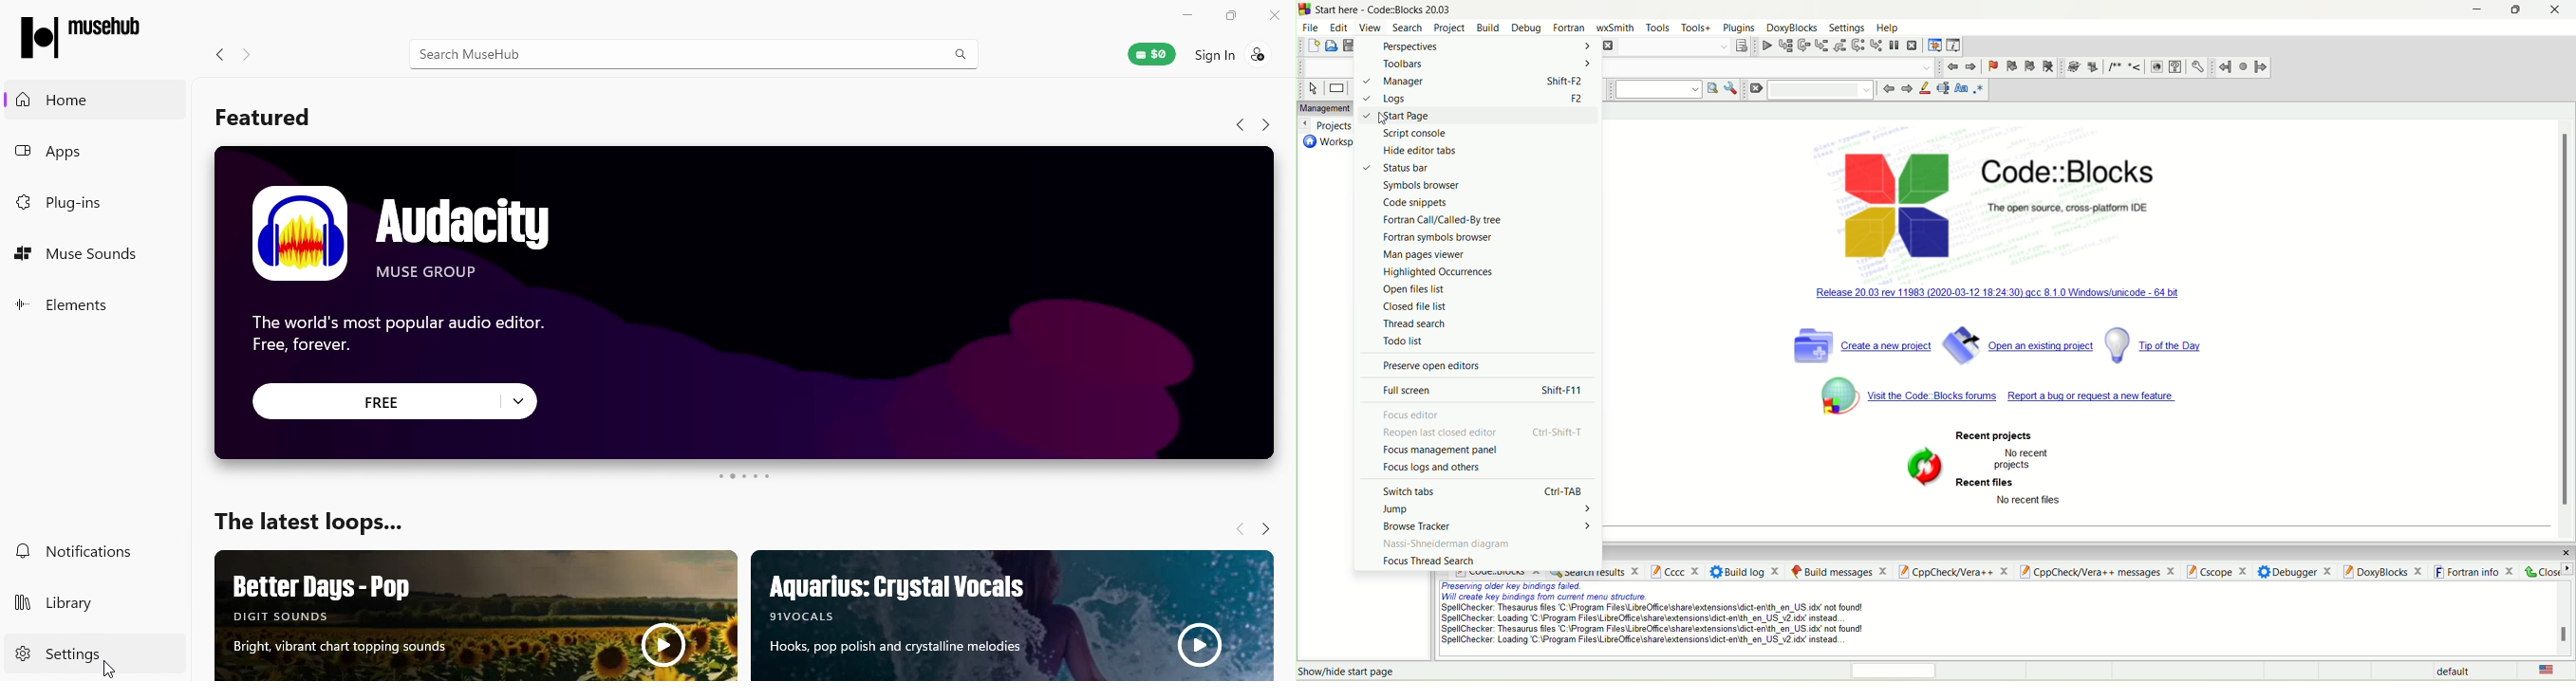 The height and width of the screenshot is (700, 2576). I want to click on maximize, so click(2515, 12).